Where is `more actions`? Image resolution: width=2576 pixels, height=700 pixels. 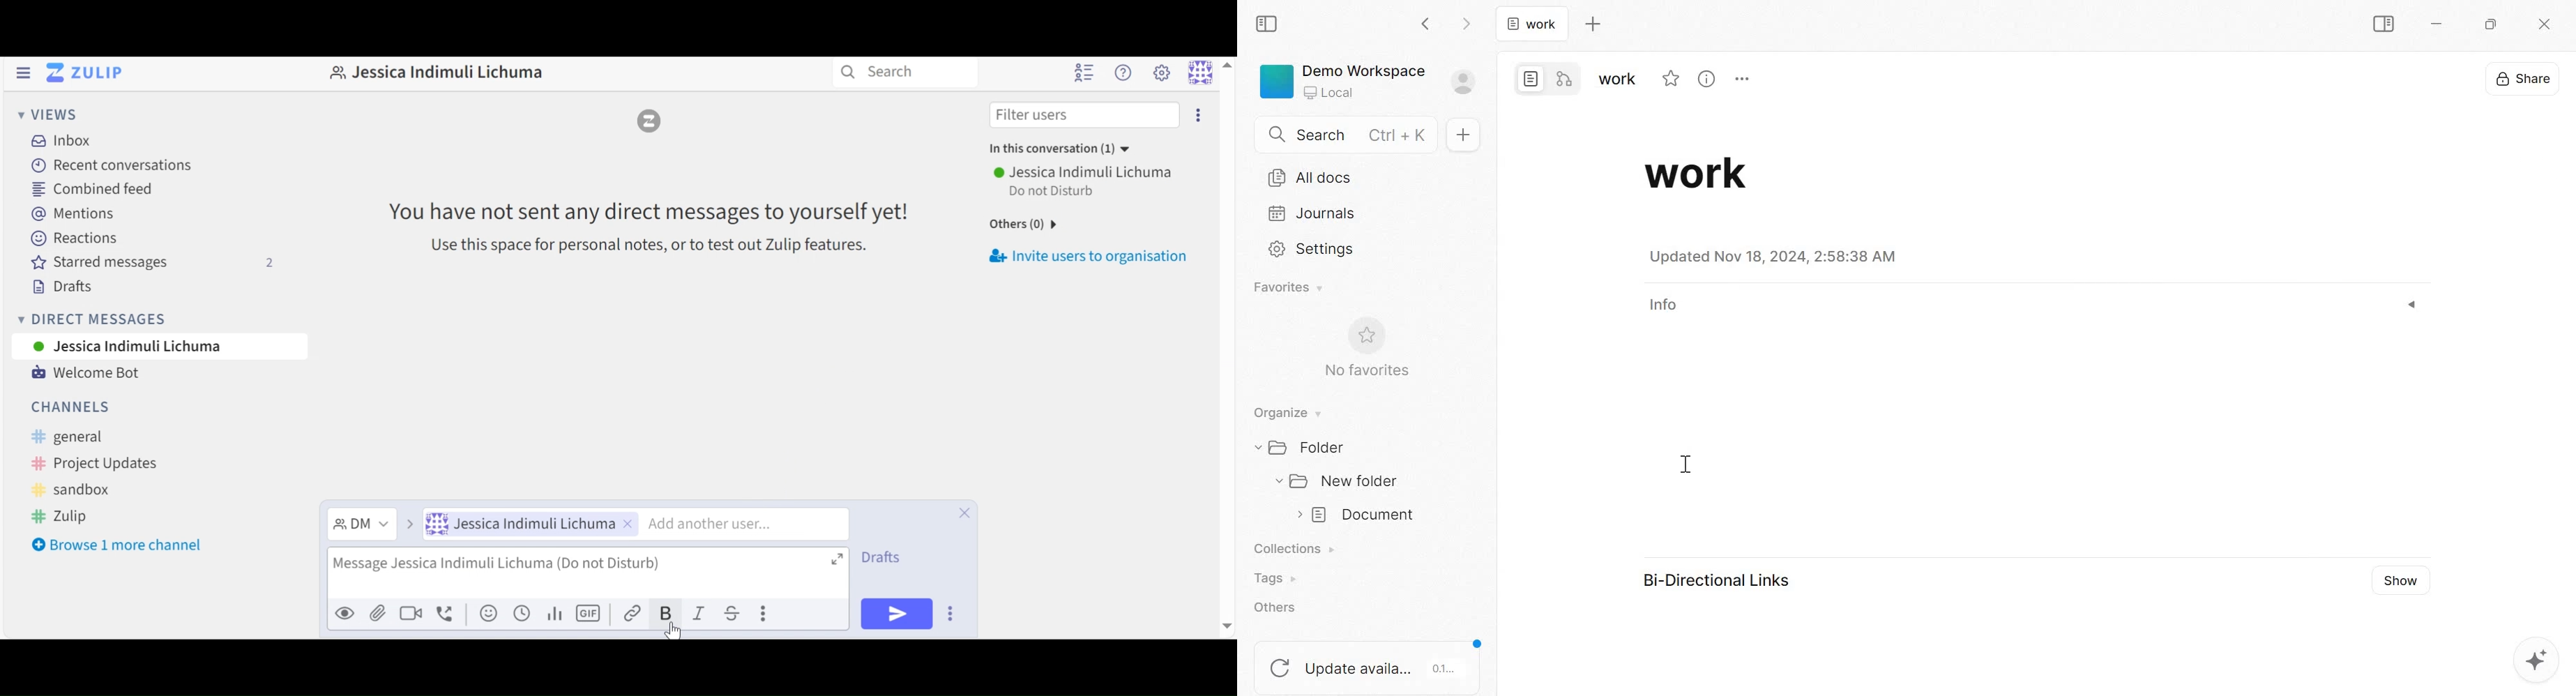
more actions is located at coordinates (765, 614).